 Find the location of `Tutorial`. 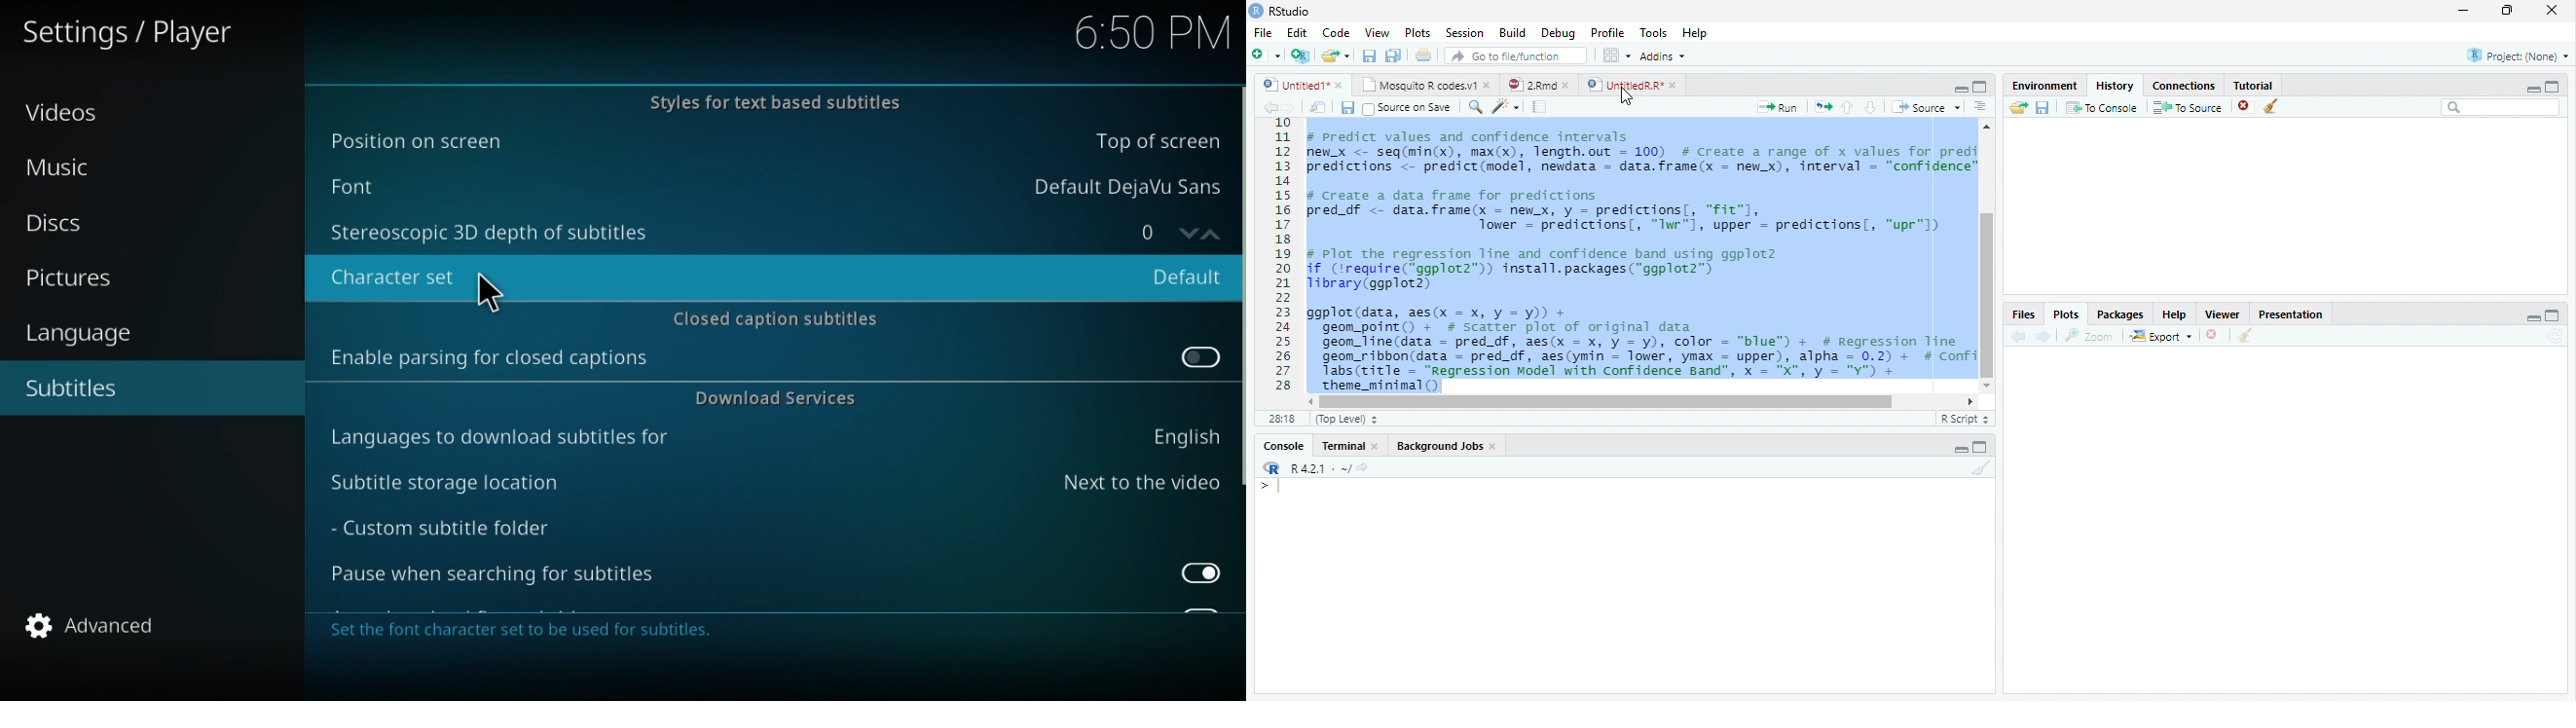

Tutorial is located at coordinates (2254, 86).